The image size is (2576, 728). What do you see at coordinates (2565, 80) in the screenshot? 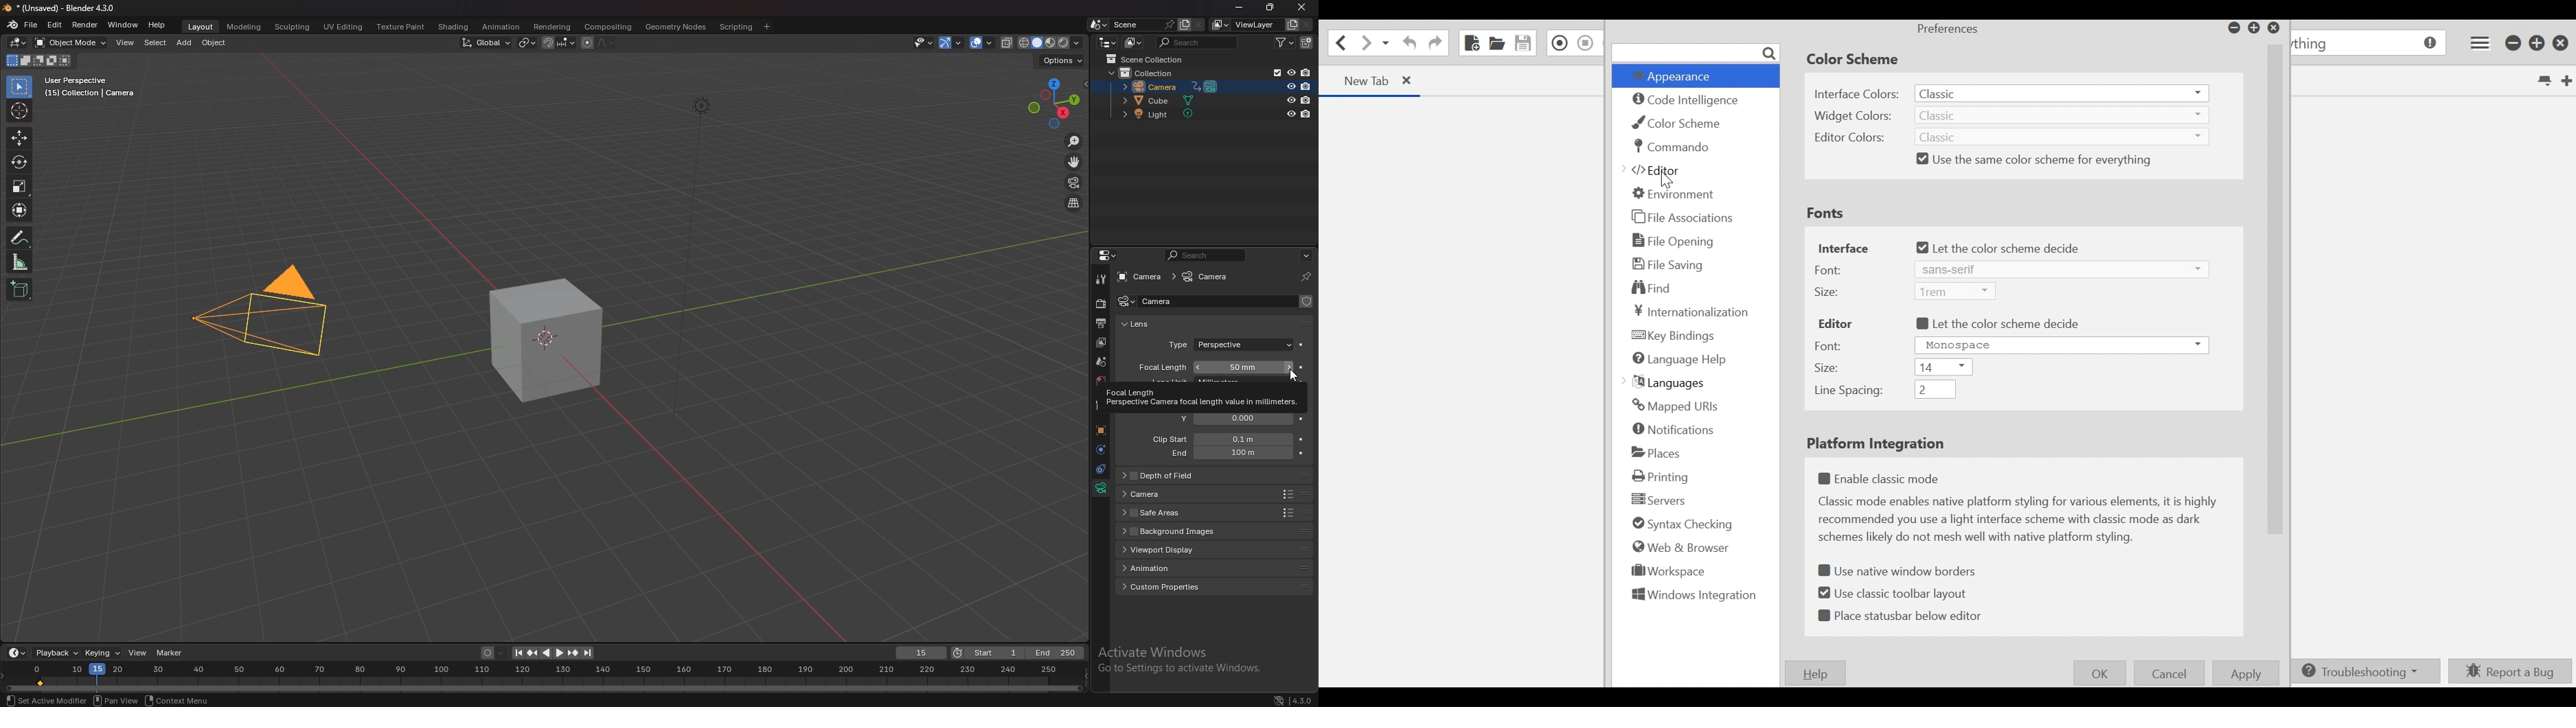
I see `New Tab` at bounding box center [2565, 80].